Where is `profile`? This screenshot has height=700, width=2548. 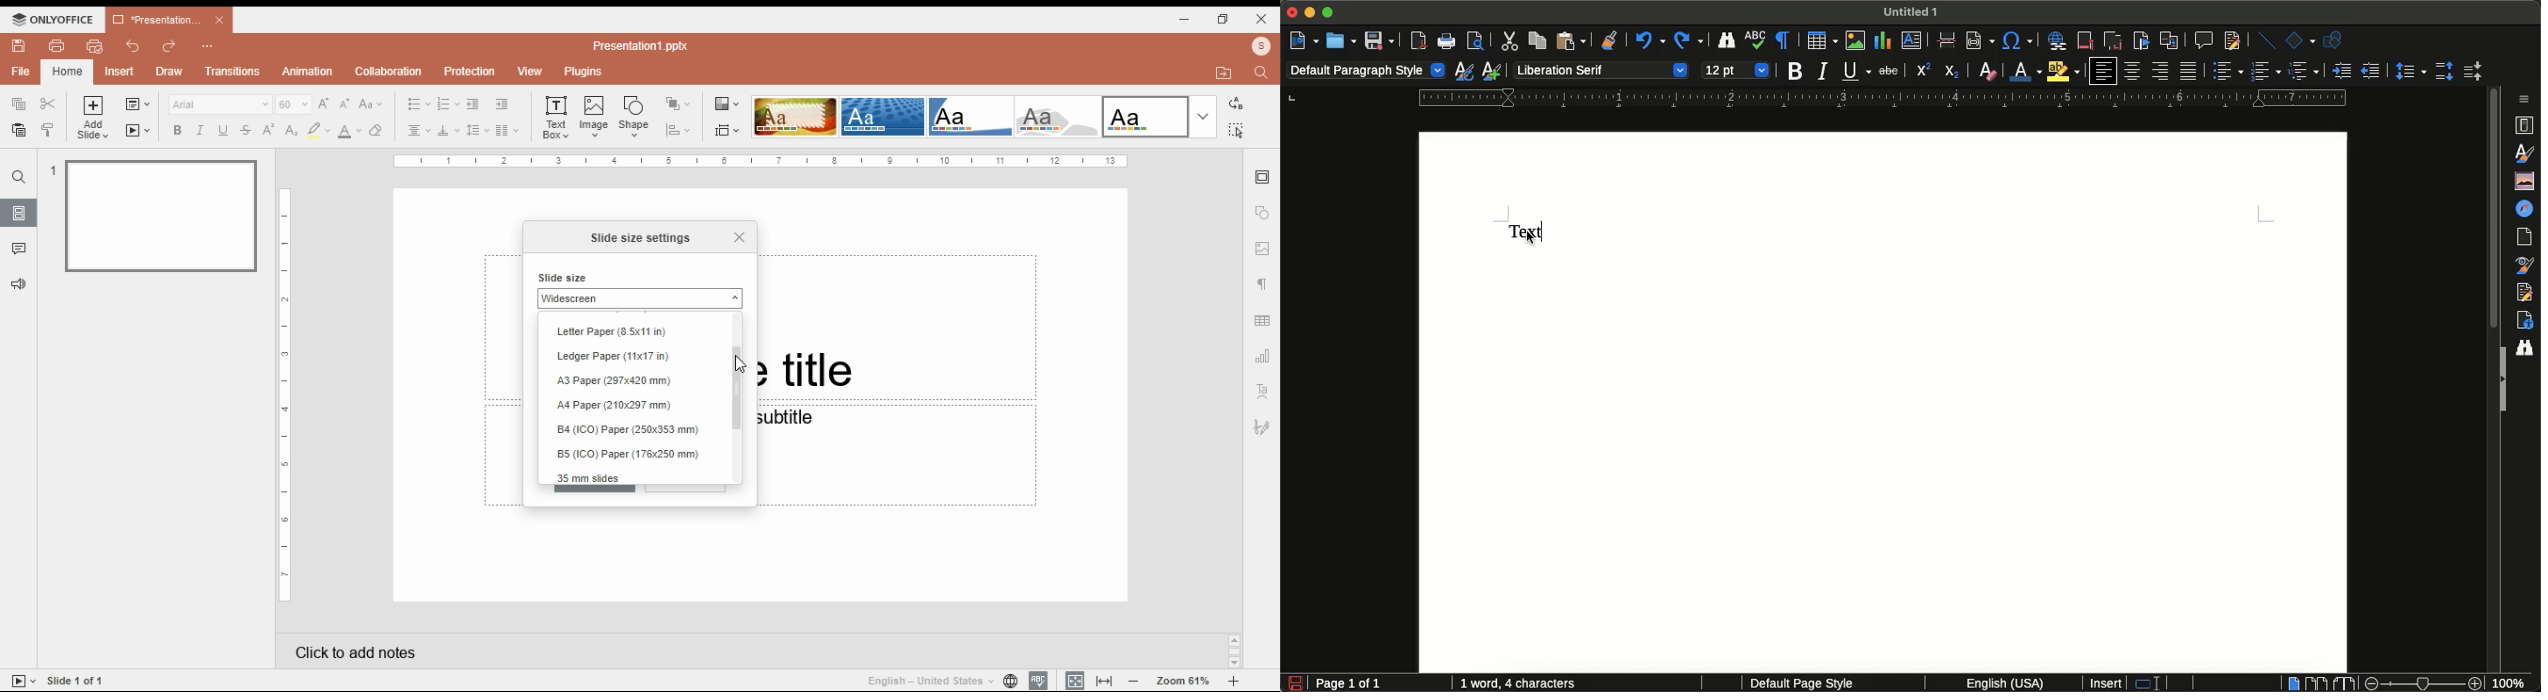
profile is located at coordinates (1261, 46).